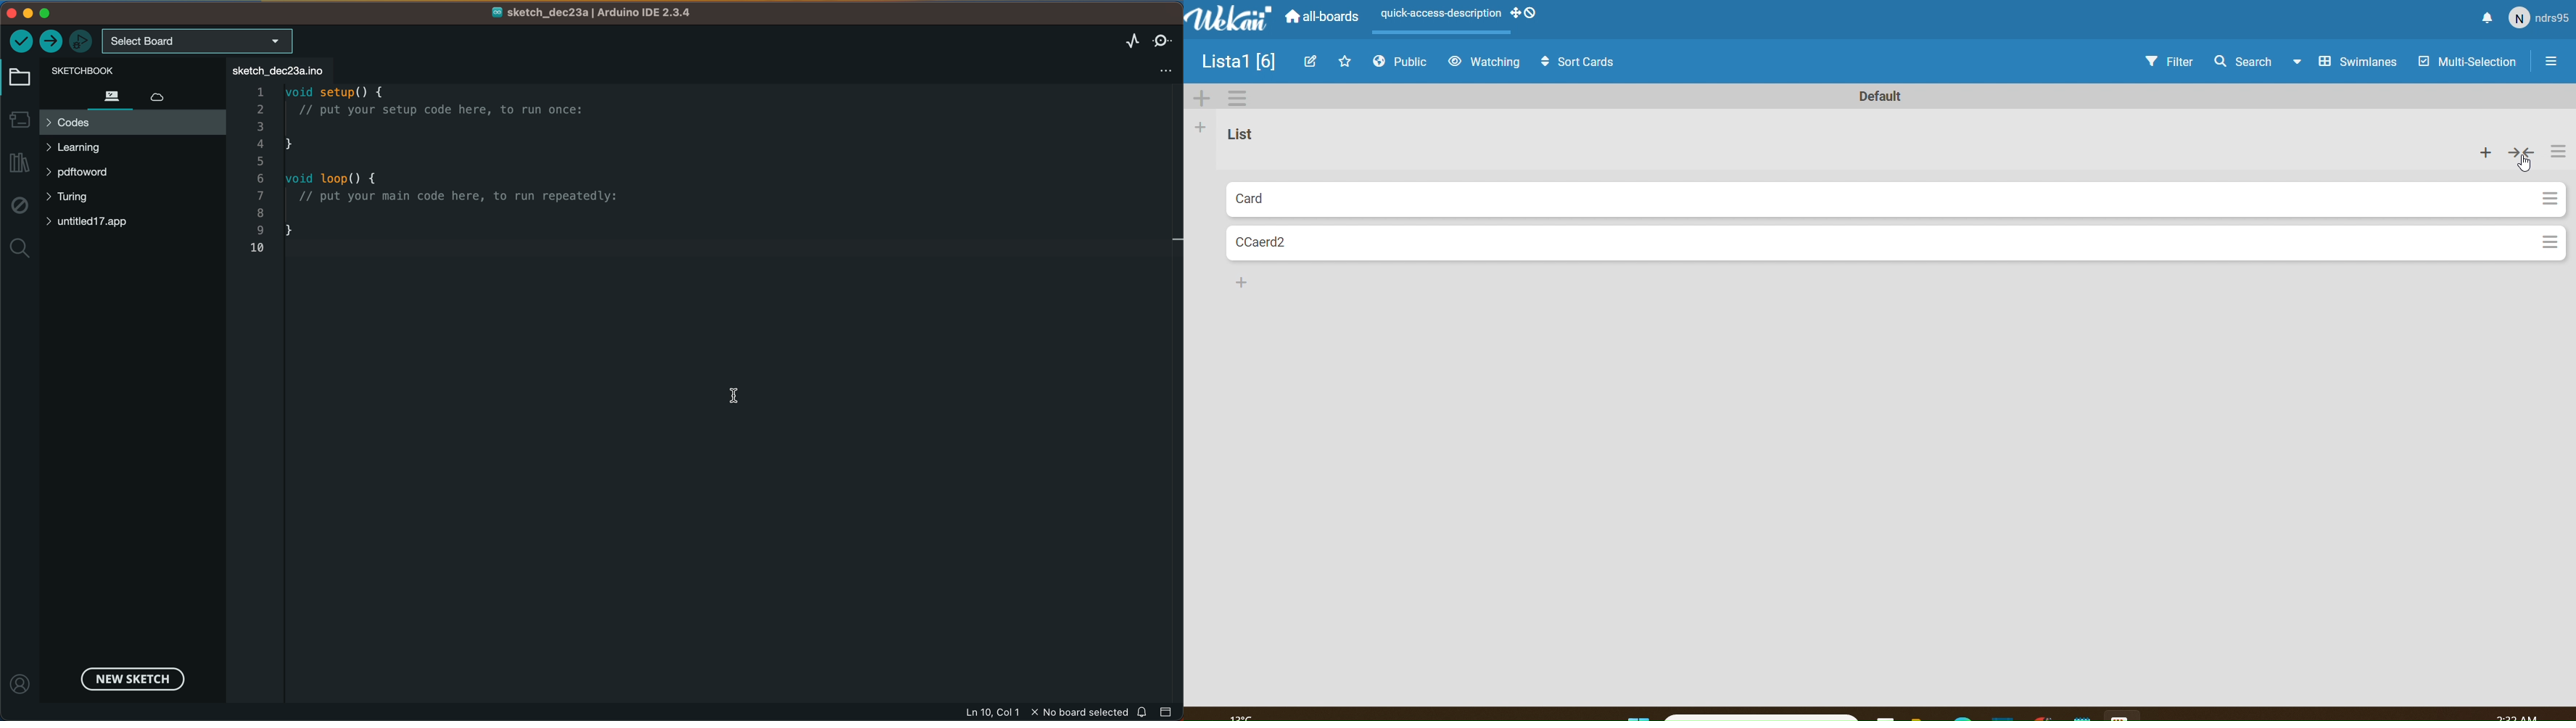 The width and height of the screenshot is (2576, 728). Describe the element at coordinates (2348, 62) in the screenshot. I see `Swimlines` at that location.